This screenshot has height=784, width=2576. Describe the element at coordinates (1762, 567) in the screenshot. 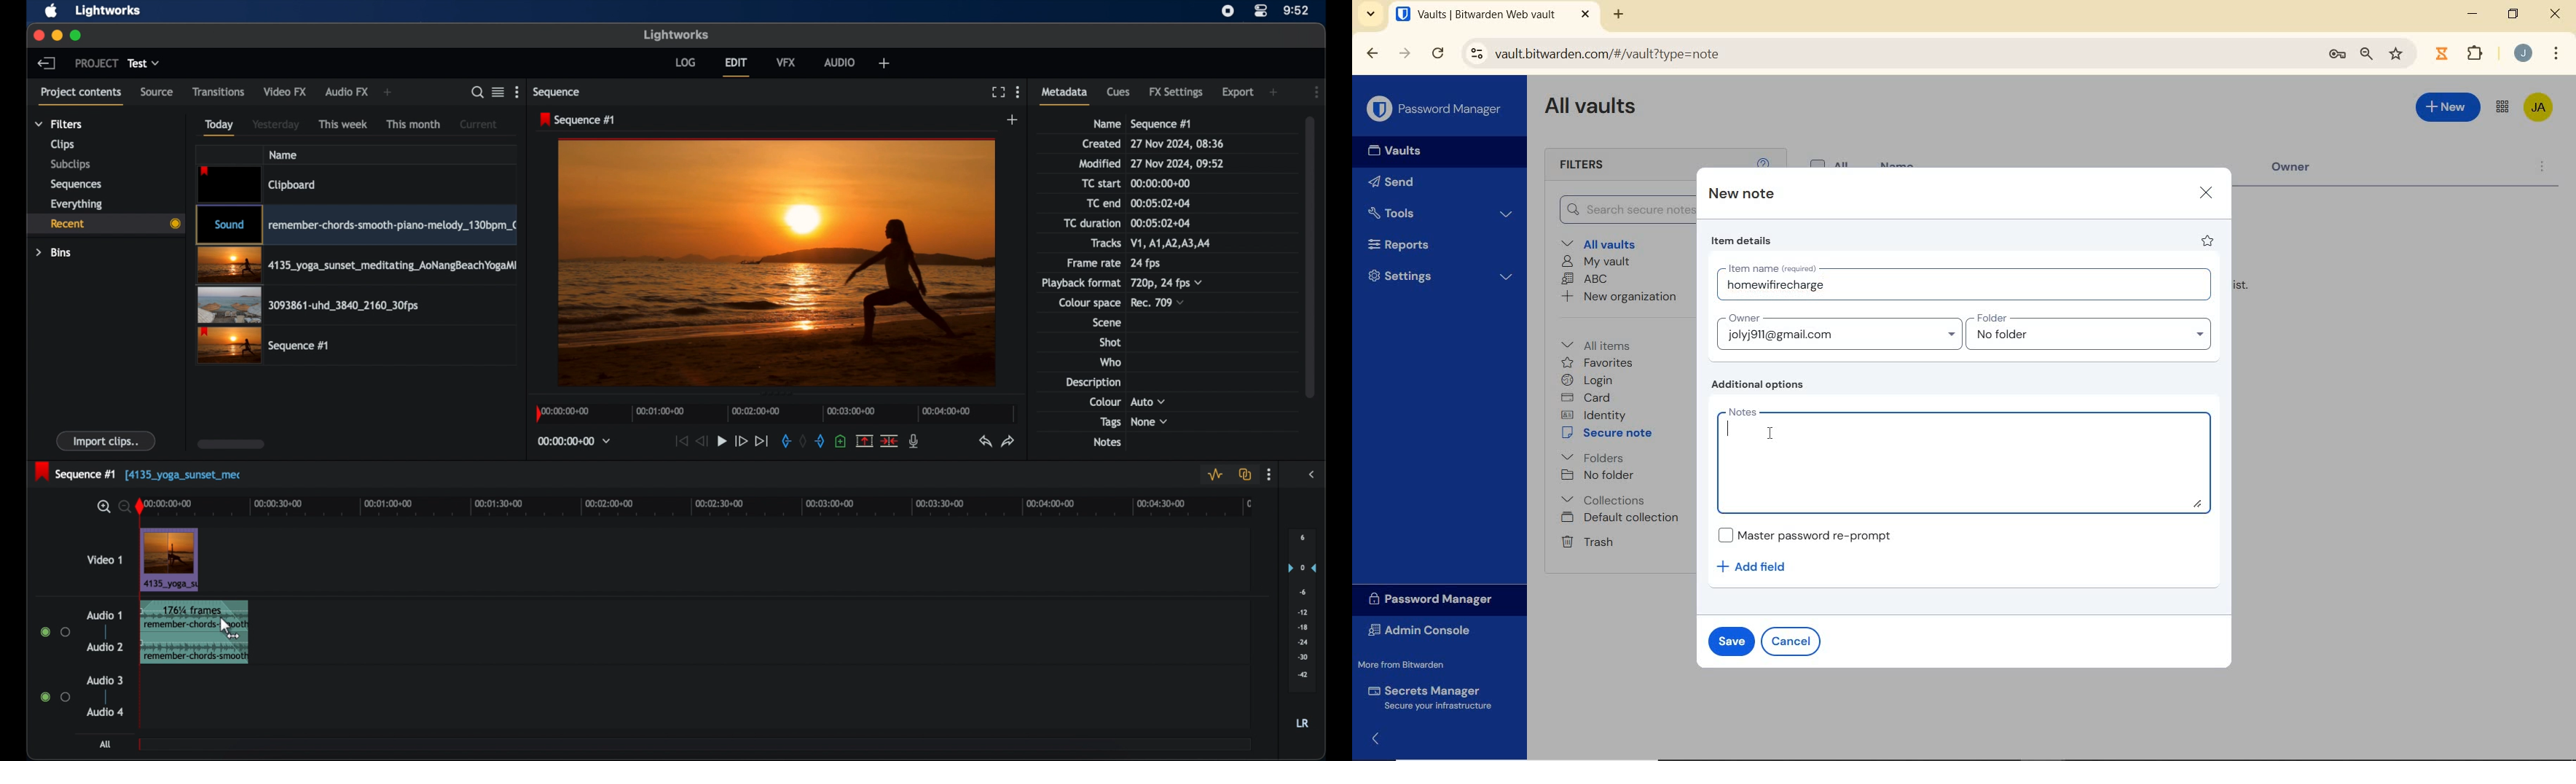

I see `add field` at that location.